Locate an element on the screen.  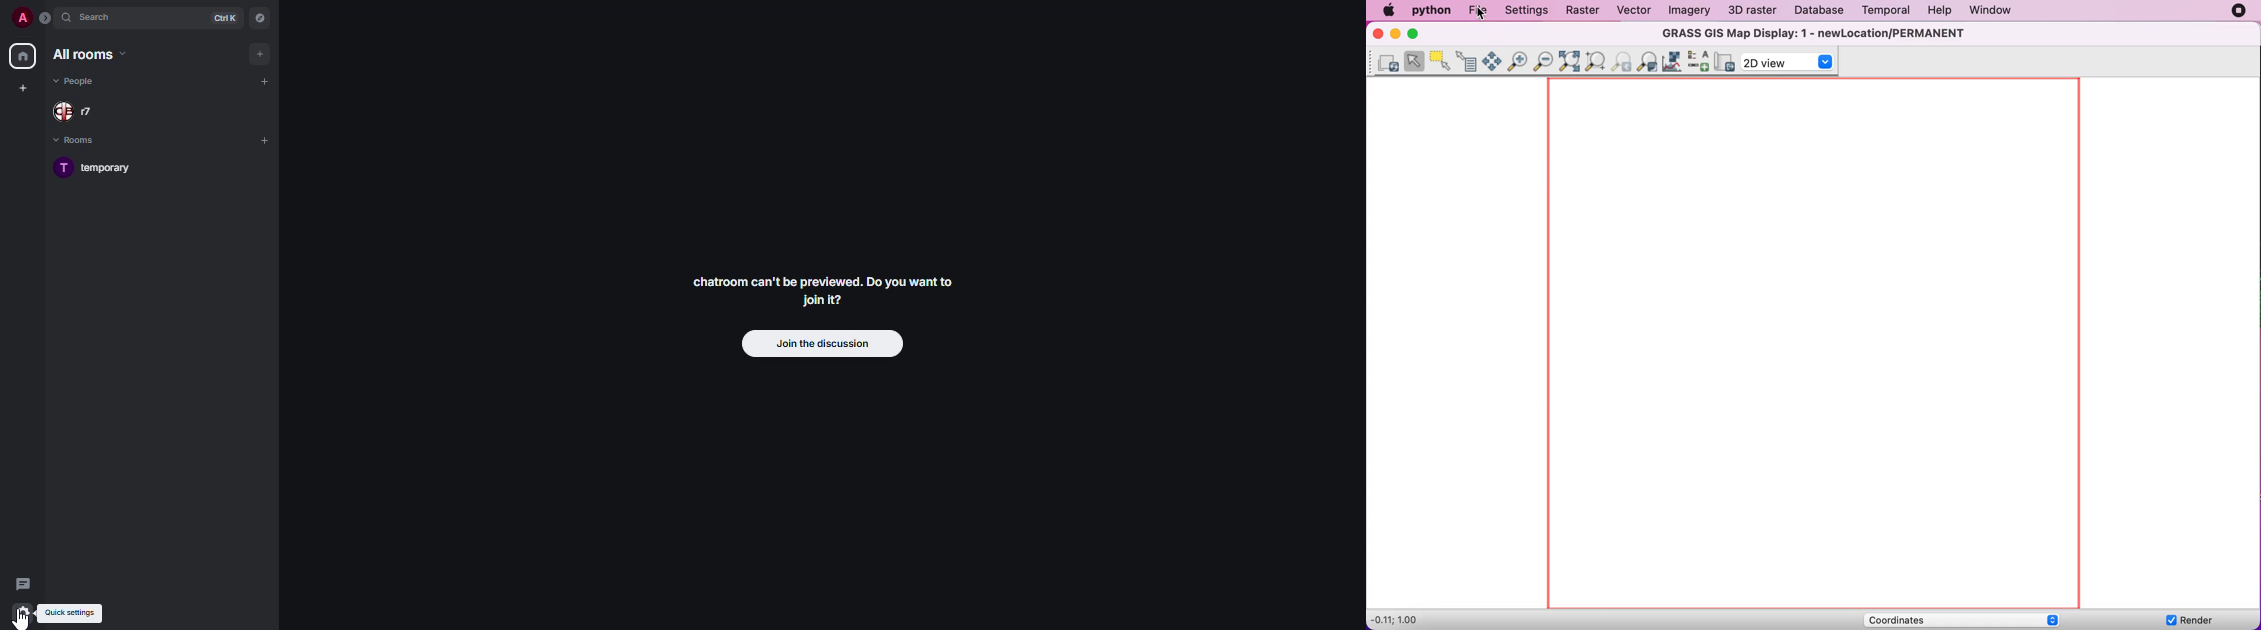
join the discussion is located at coordinates (823, 344).